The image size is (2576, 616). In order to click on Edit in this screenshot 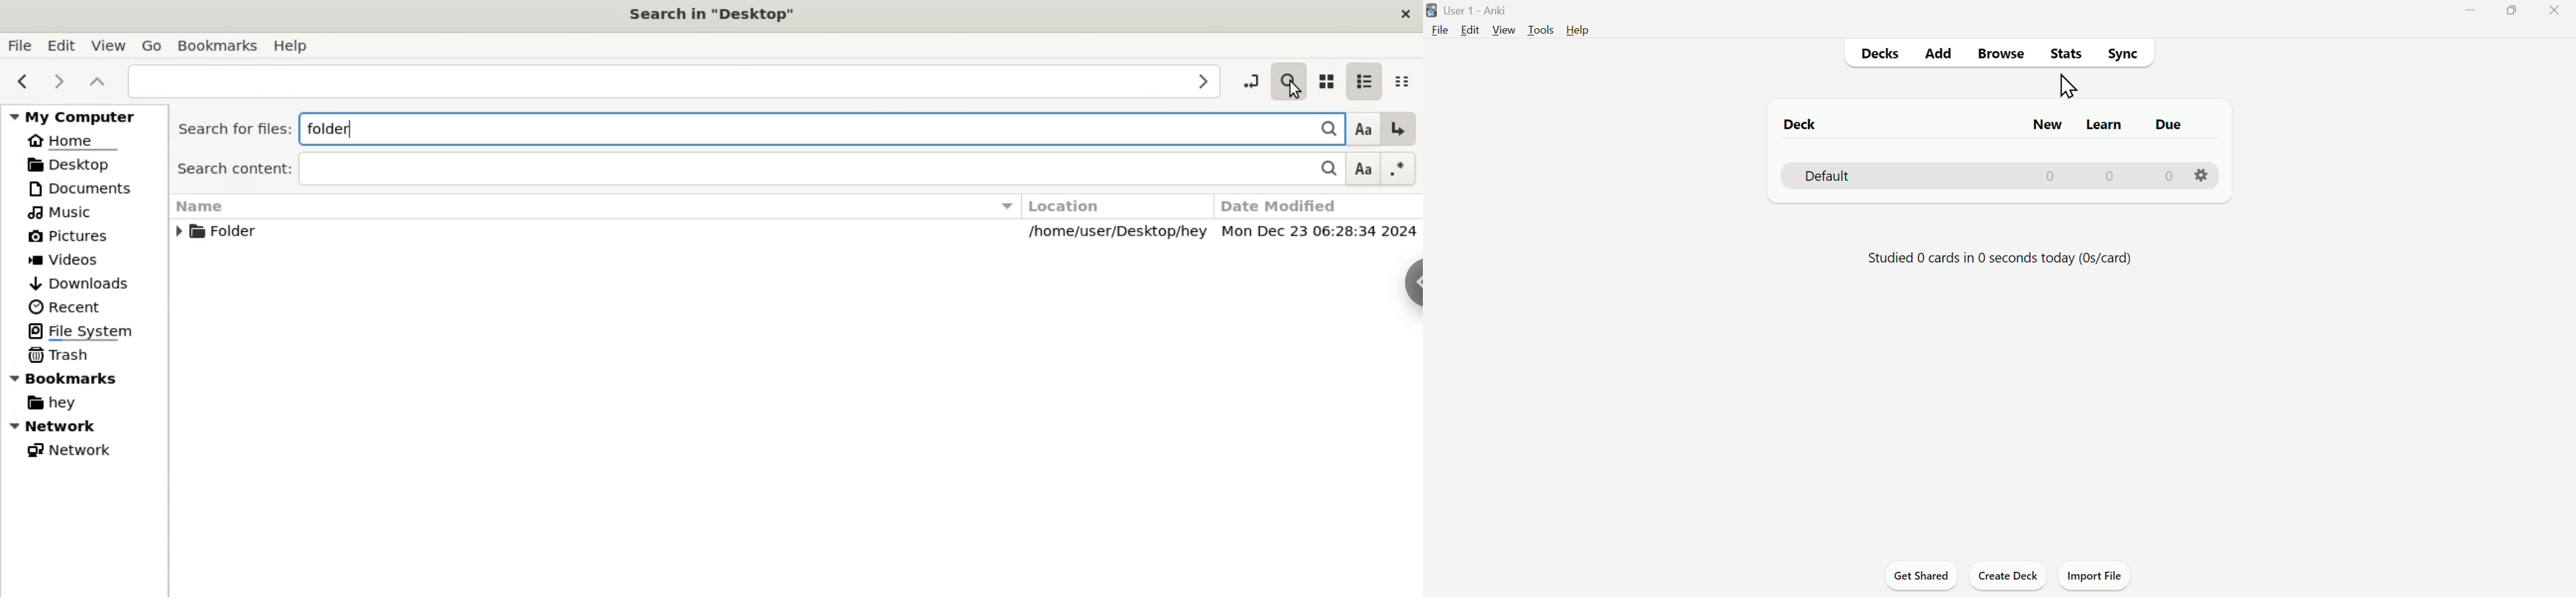, I will do `click(59, 44)`.